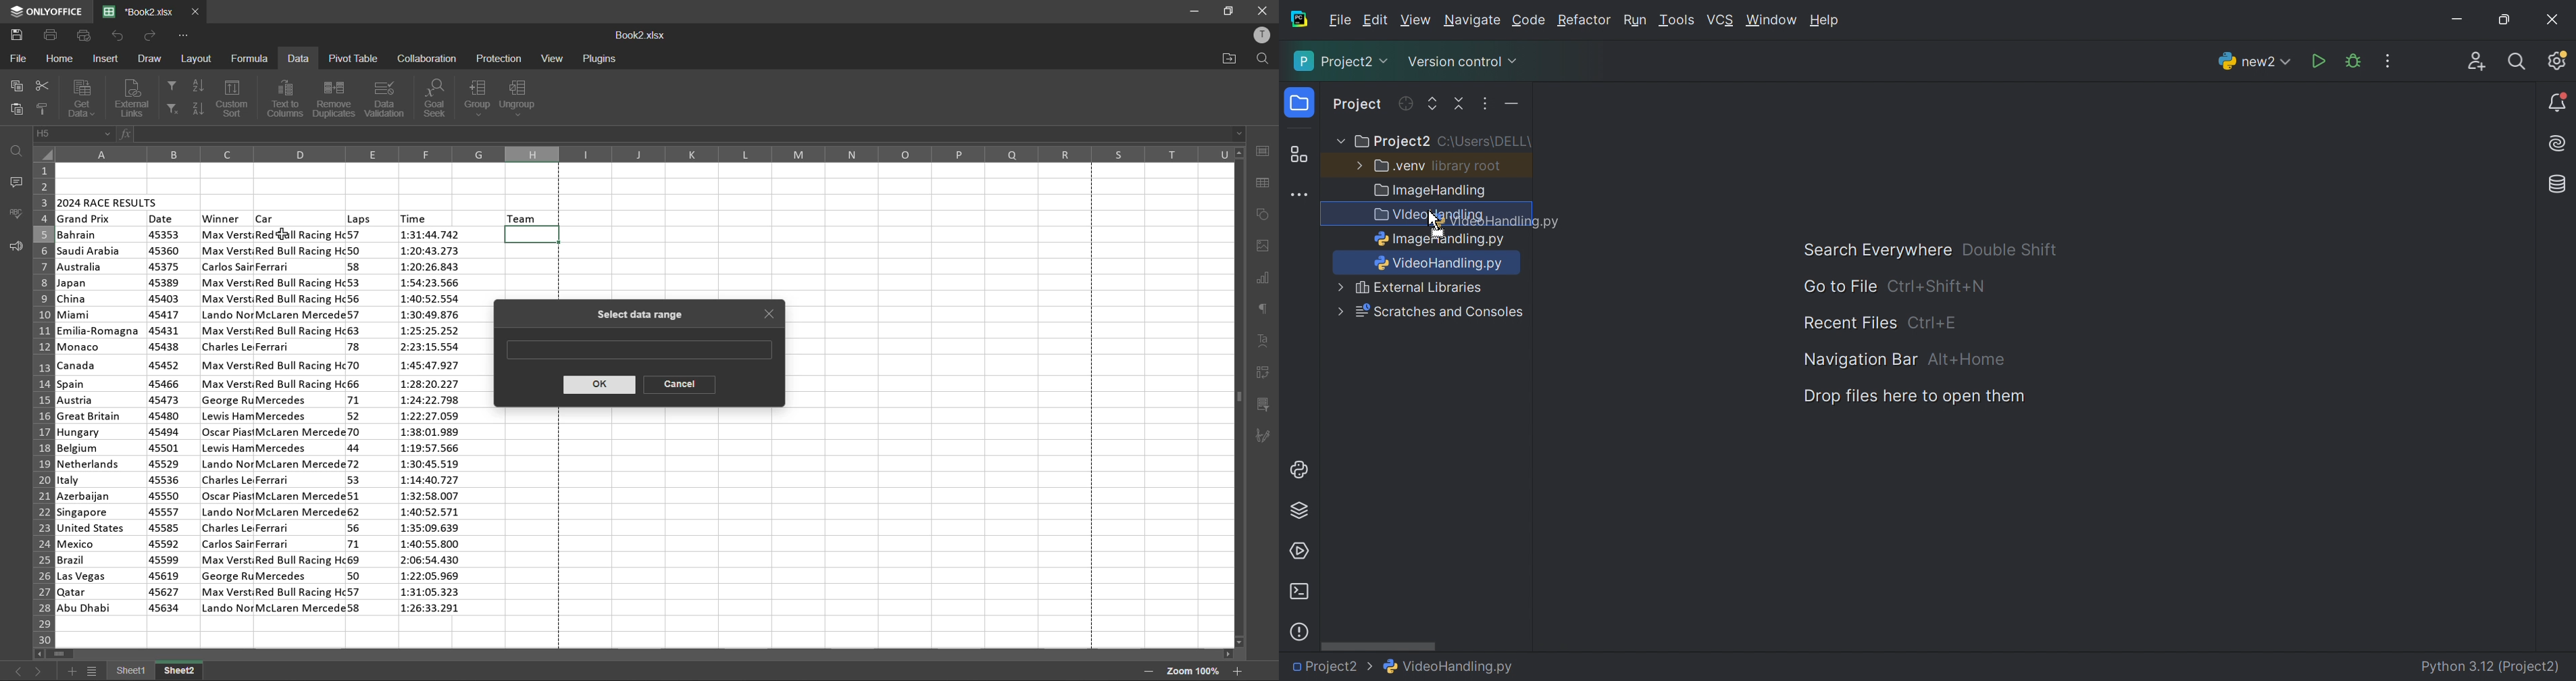  Describe the element at coordinates (352, 58) in the screenshot. I see `pivot table` at that location.